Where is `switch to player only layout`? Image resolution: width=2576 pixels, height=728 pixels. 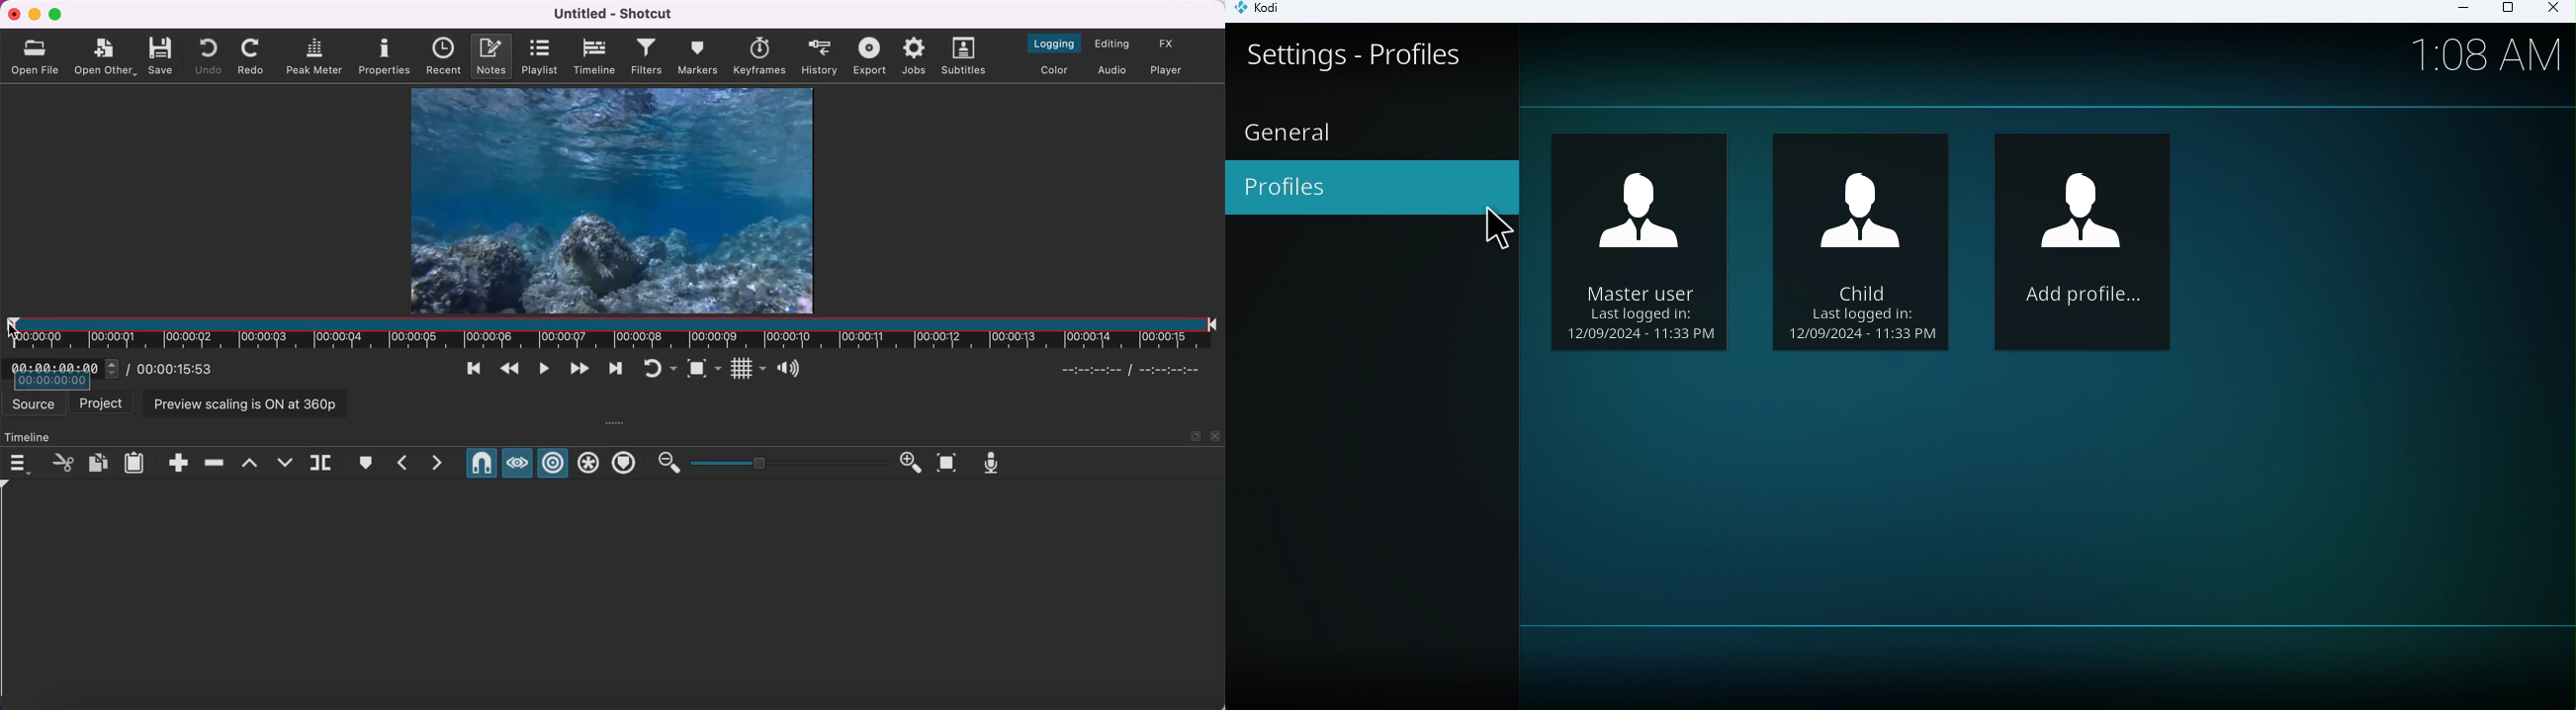
switch to player only layout is located at coordinates (1172, 72).